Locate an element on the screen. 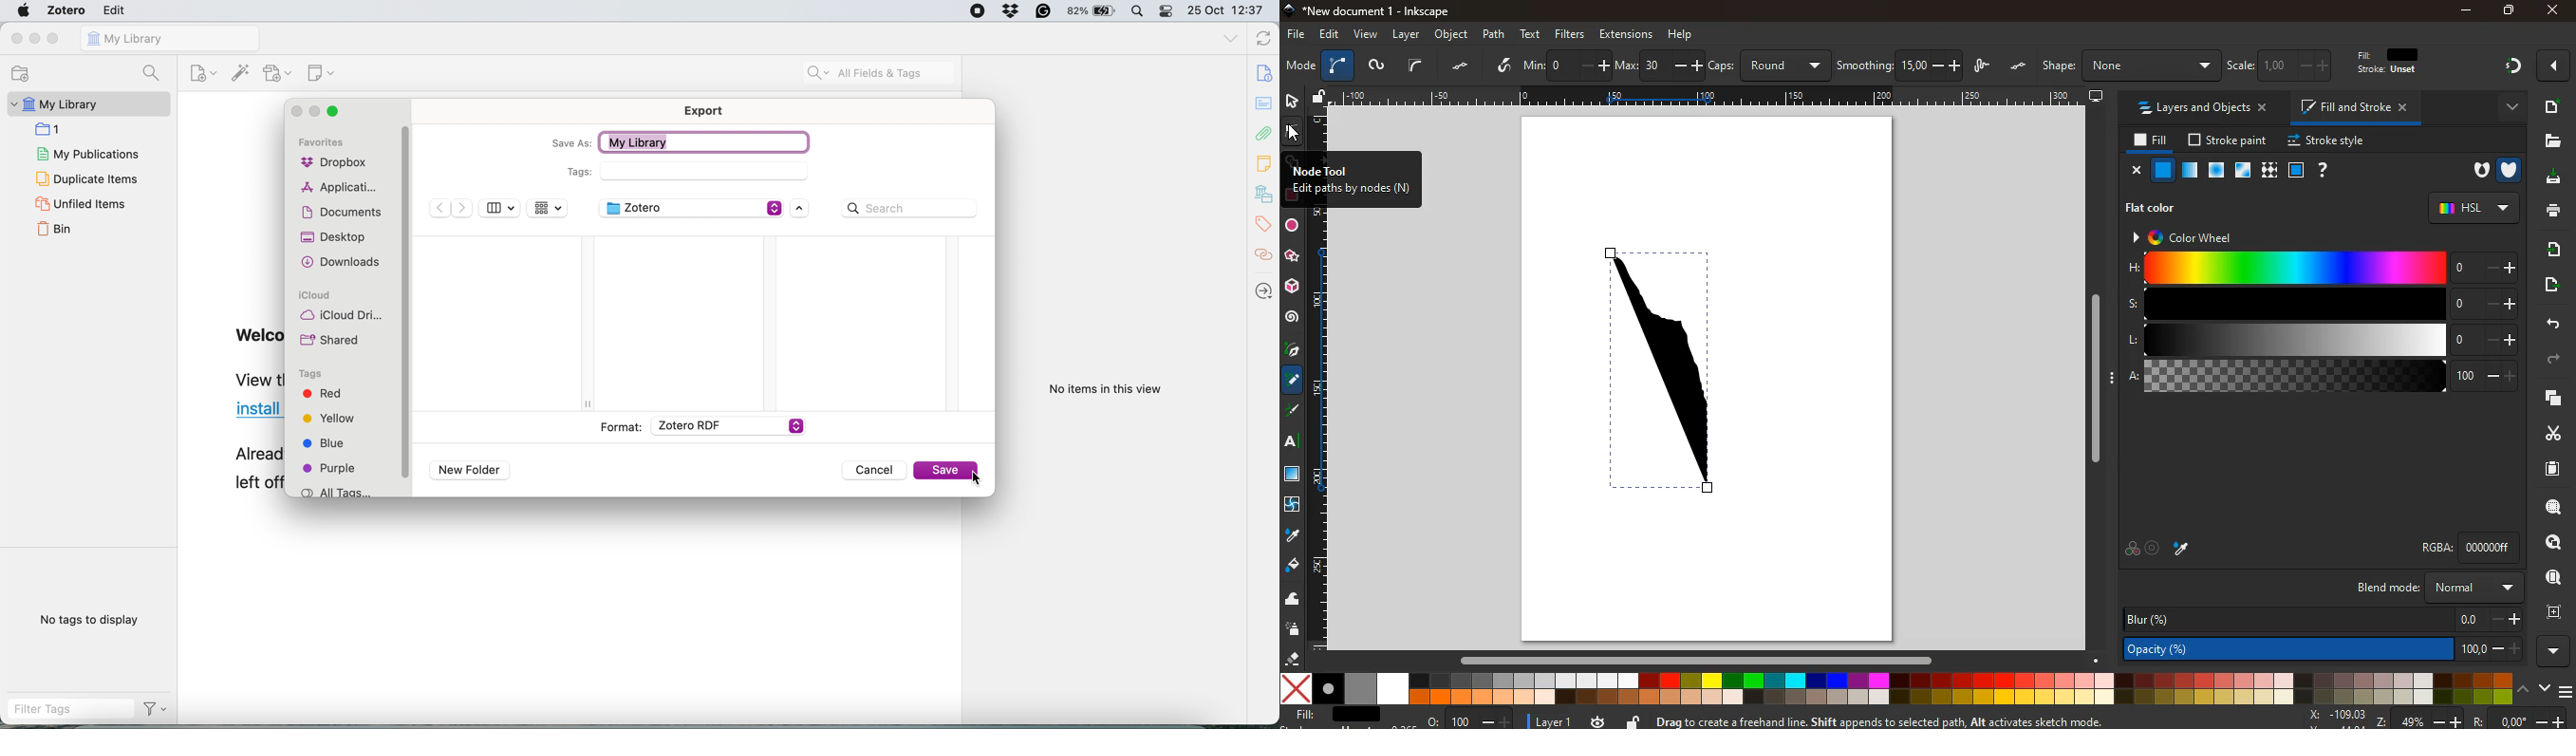 The height and width of the screenshot is (756, 2576). iCloud Dri... is located at coordinates (344, 316).